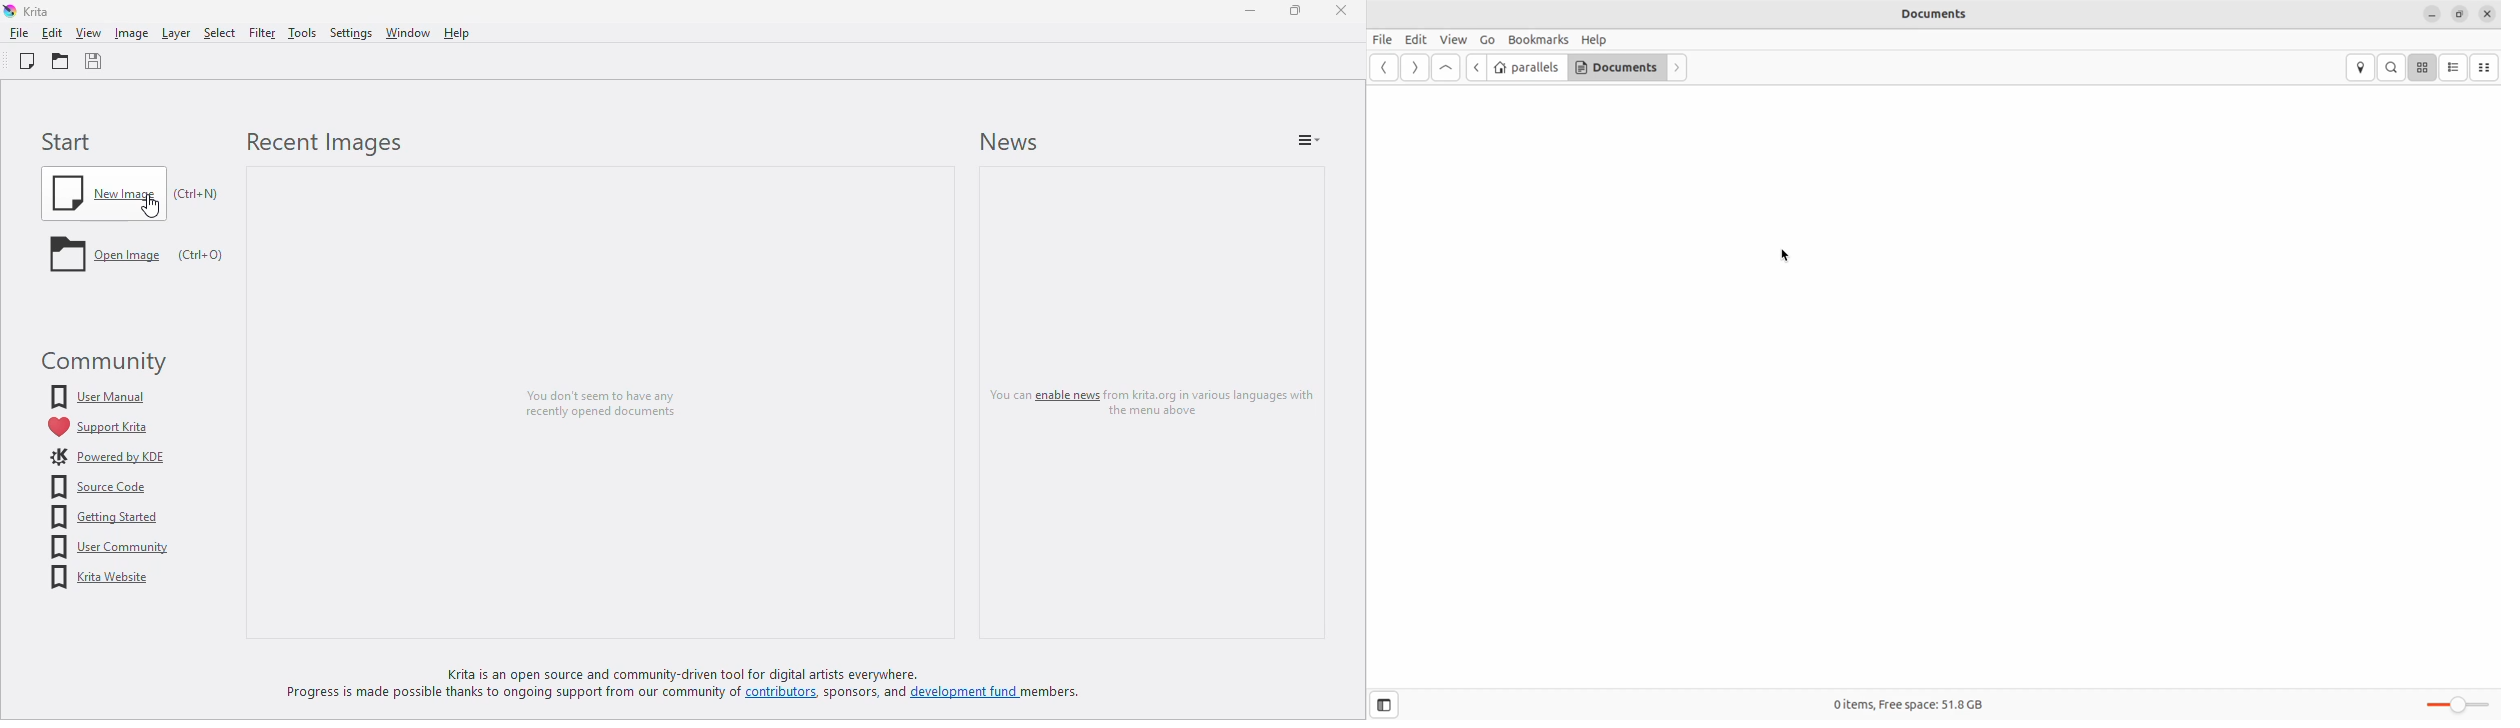 This screenshot has width=2520, height=728. Describe the element at coordinates (301, 32) in the screenshot. I see `tools` at that location.